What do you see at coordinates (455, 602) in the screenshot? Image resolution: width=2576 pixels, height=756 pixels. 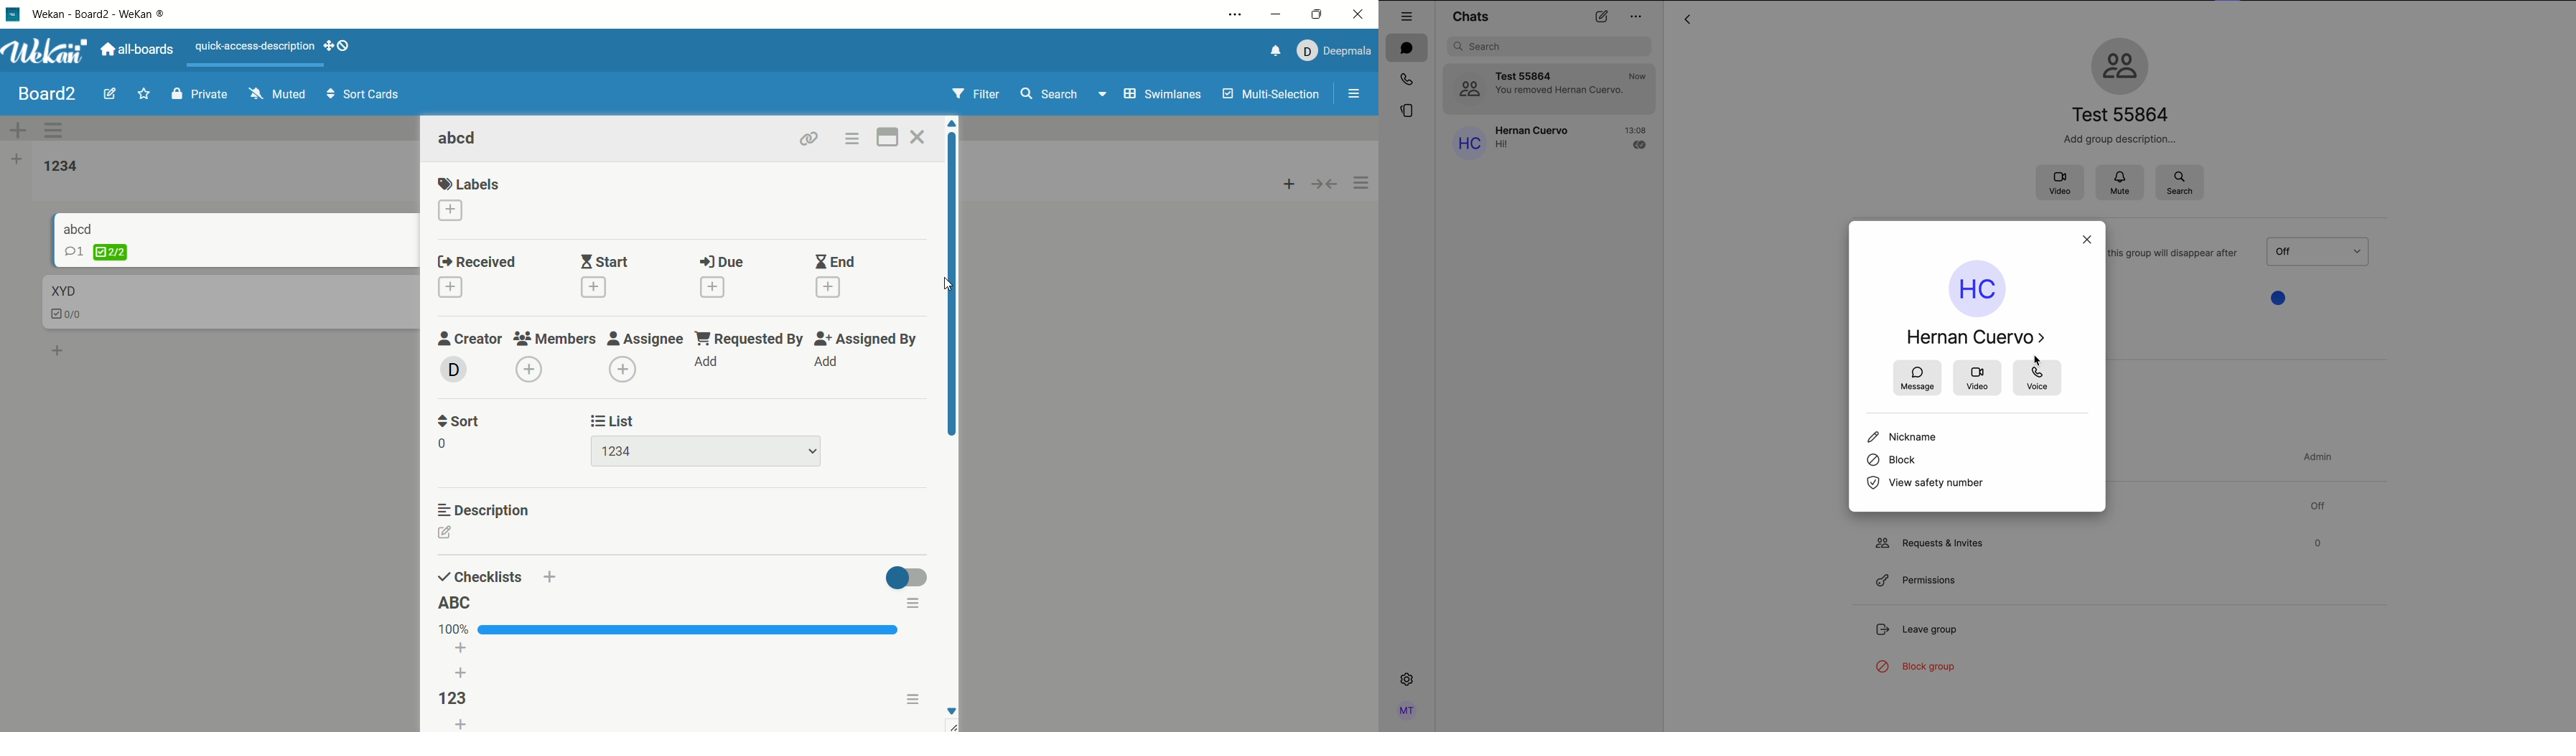 I see `checklist title` at bounding box center [455, 602].